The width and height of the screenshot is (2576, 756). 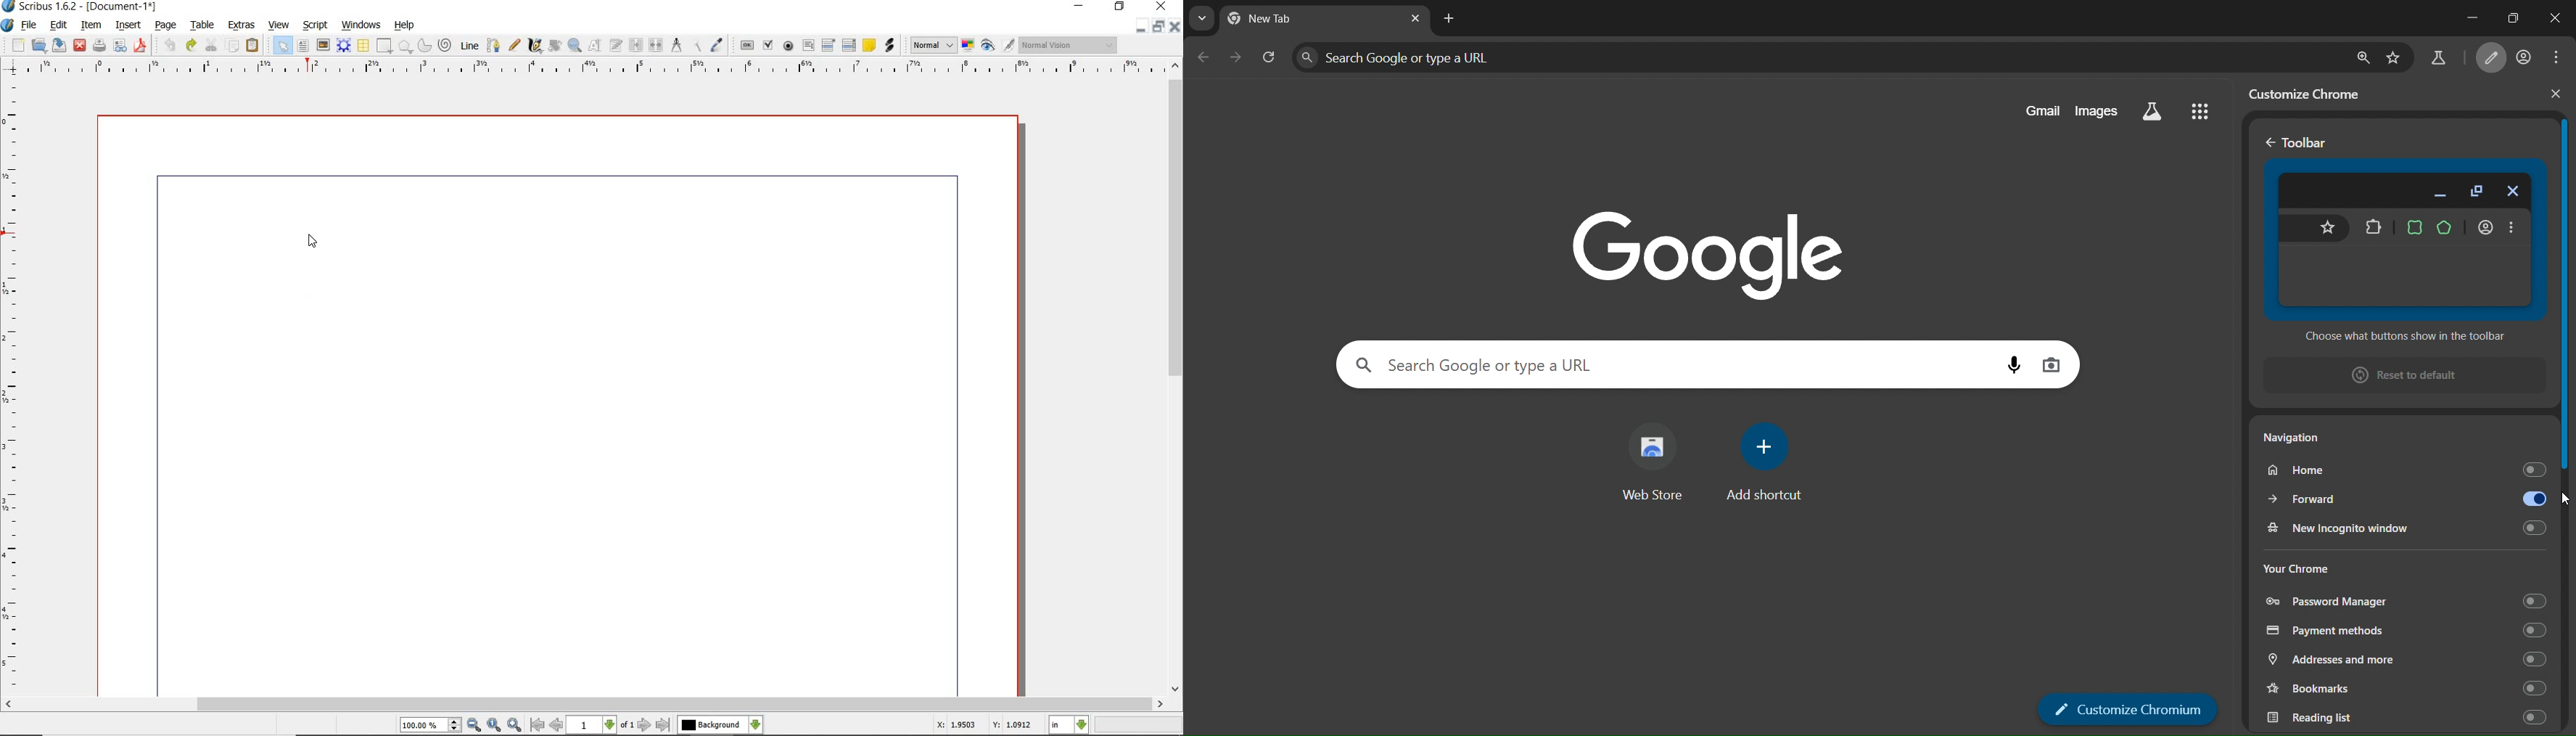 What do you see at coordinates (60, 44) in the screenshot?
I see `save` at bounding box center [60, 44].